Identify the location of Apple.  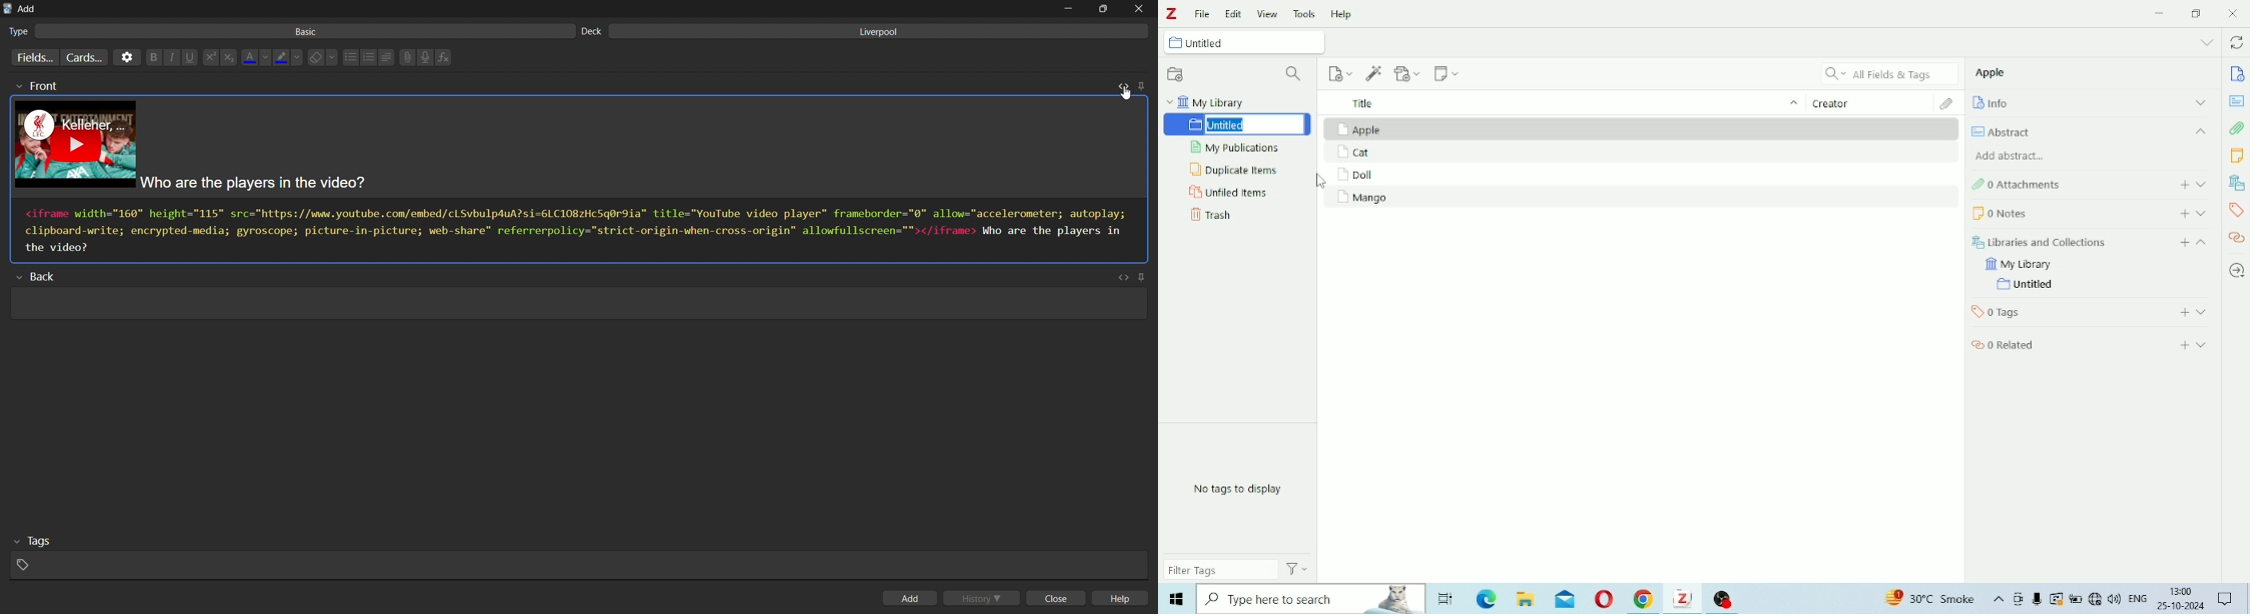
(1365, 129).